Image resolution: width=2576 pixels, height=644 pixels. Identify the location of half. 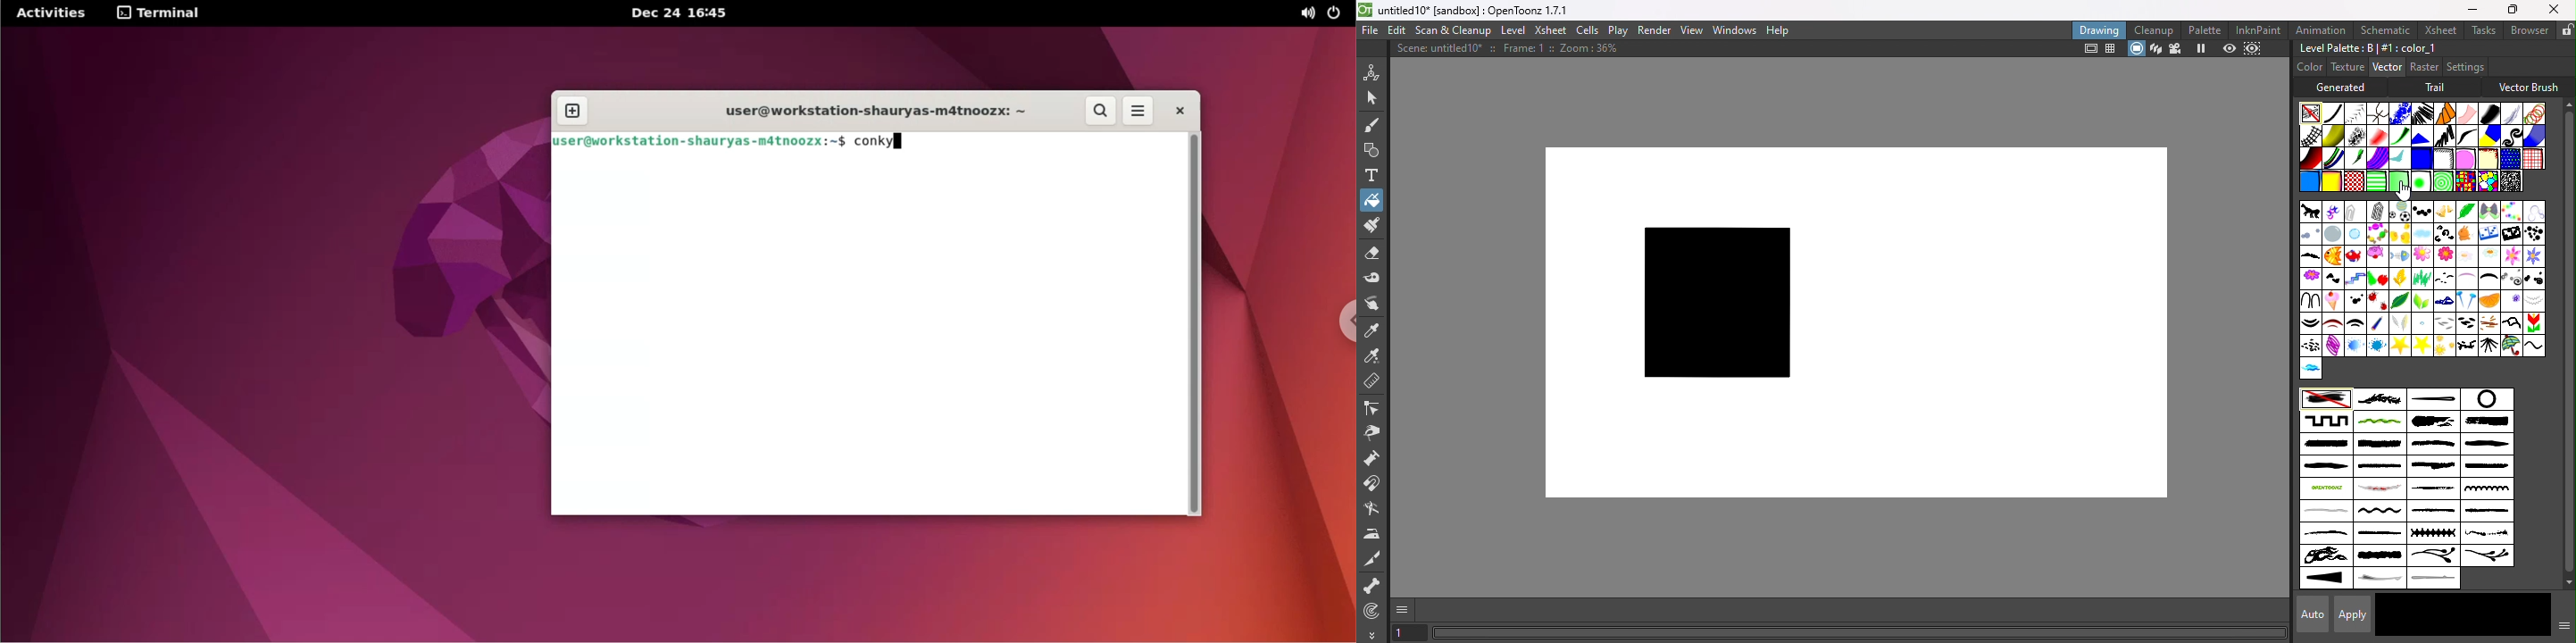
(2465, 279).